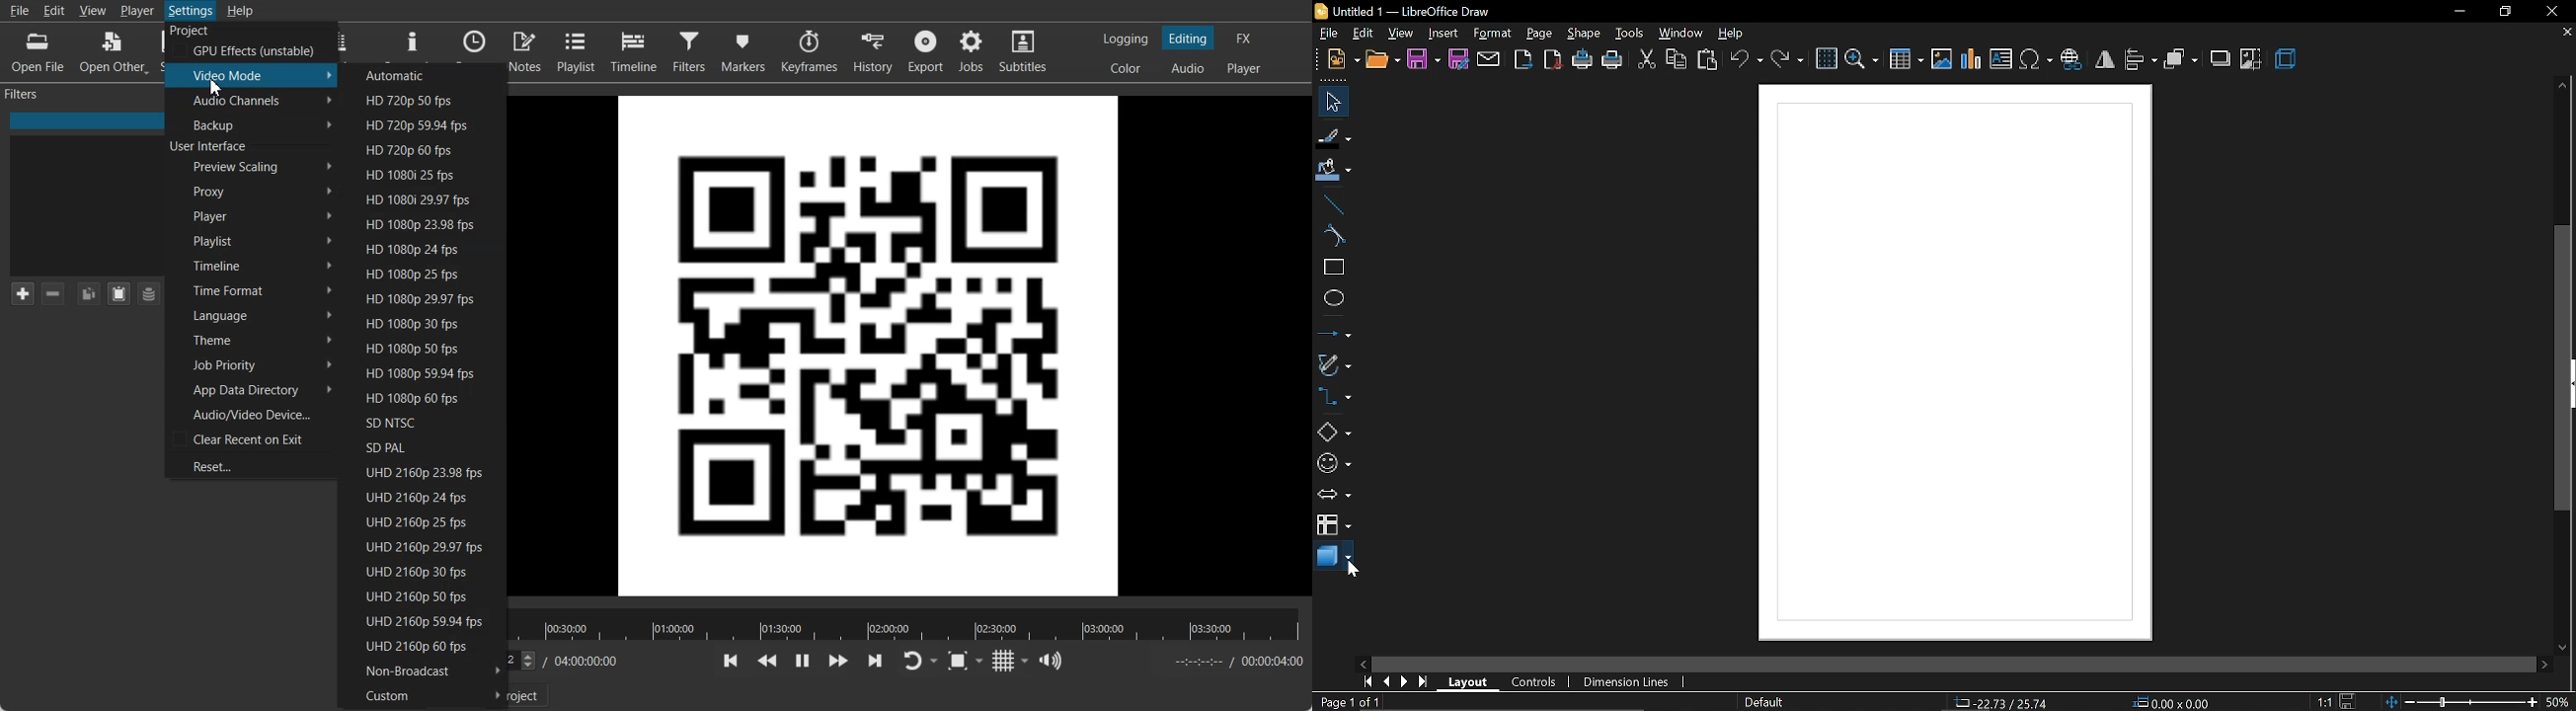 This screenshot has width=2576, height=728. Describe the element at coordinates (1942, 60) in the screenshot. I see `insert image` at that location.